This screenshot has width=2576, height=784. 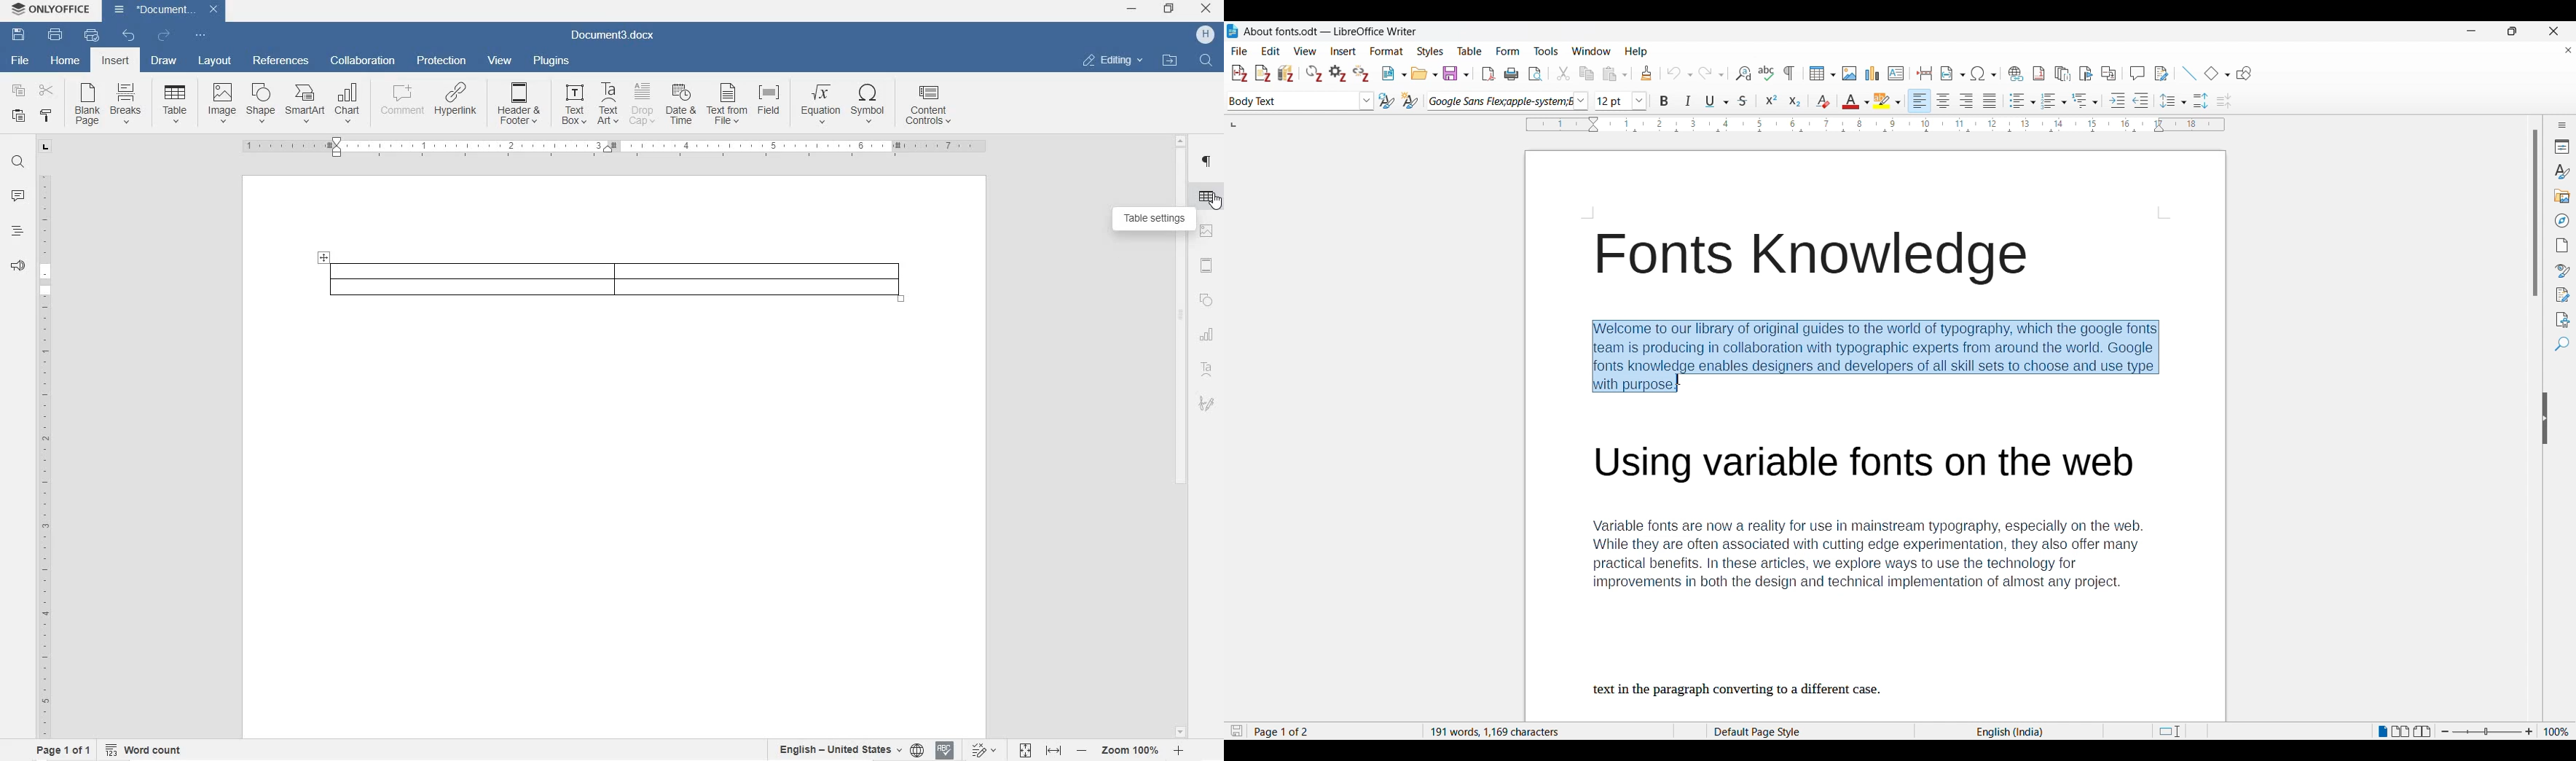 I want to click on FEEDBACK & SUPPORT, so click(x=15, y=266).